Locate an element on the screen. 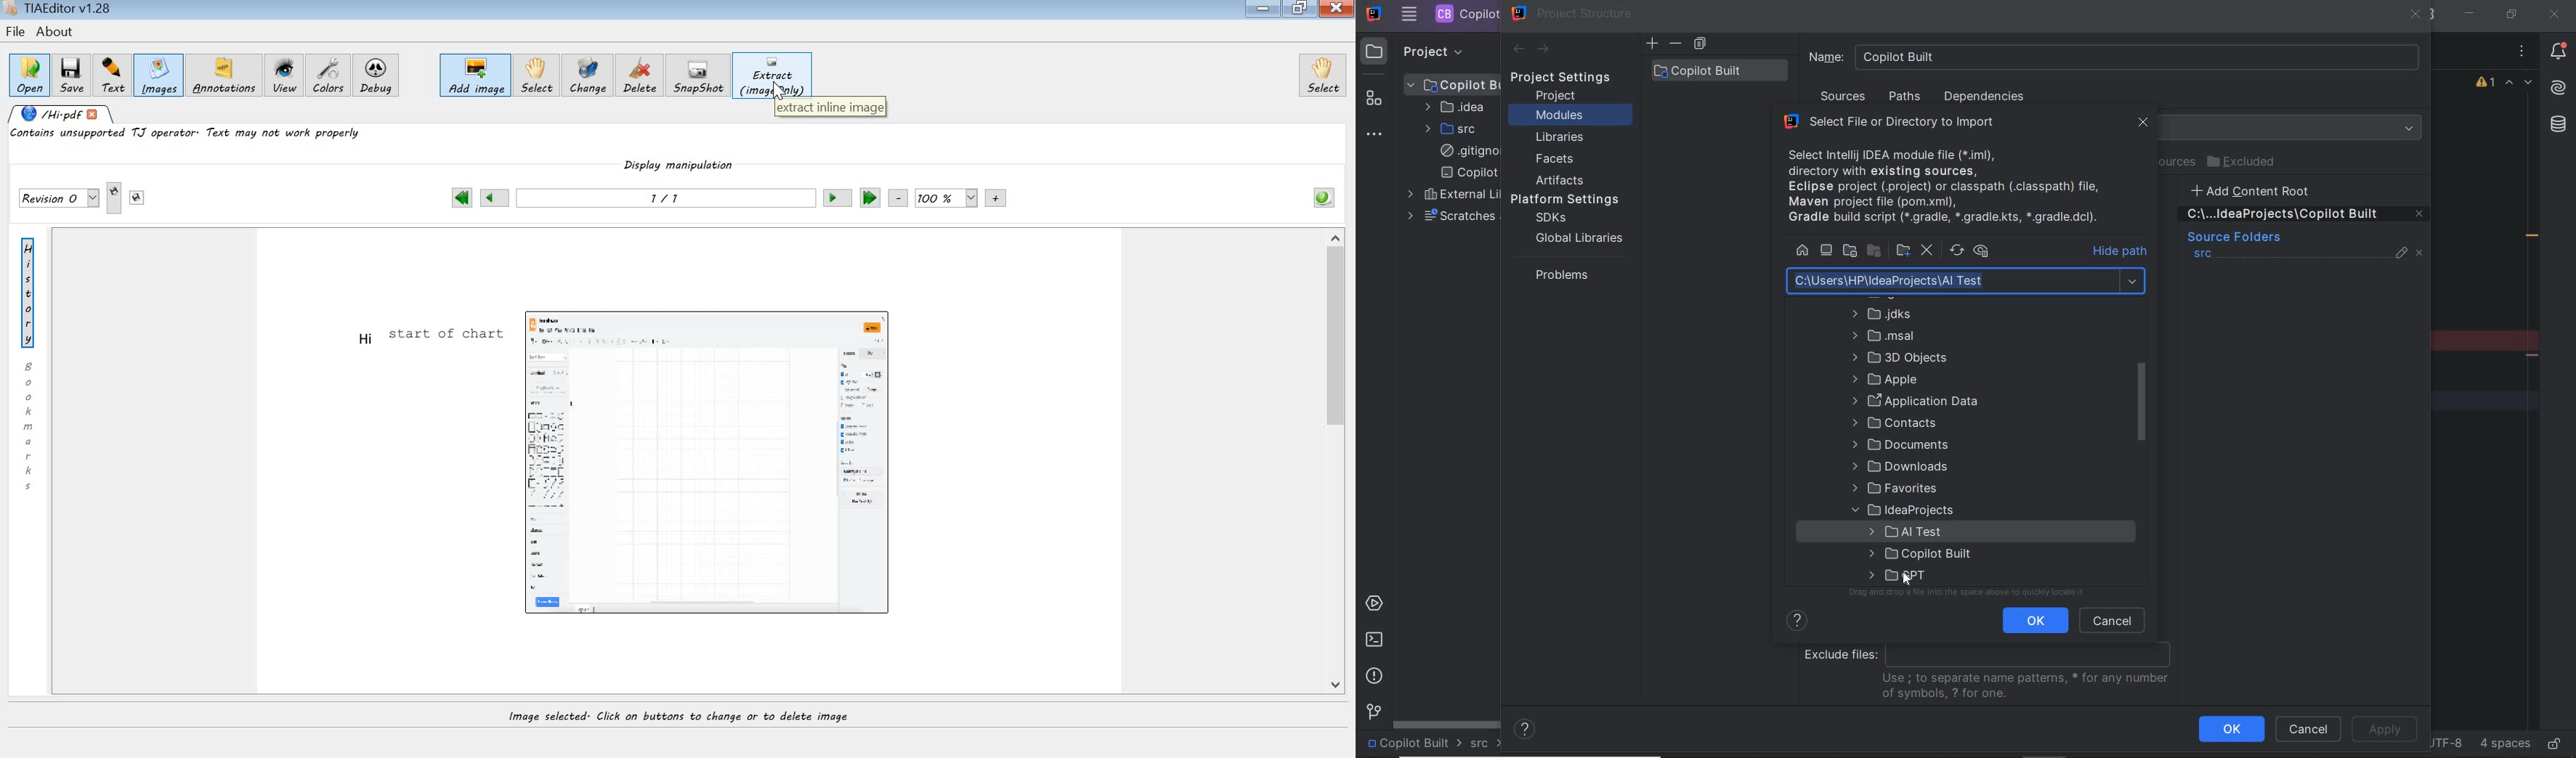  image selected. click on buttons to change or delete image is located at coordinates (701, 718).